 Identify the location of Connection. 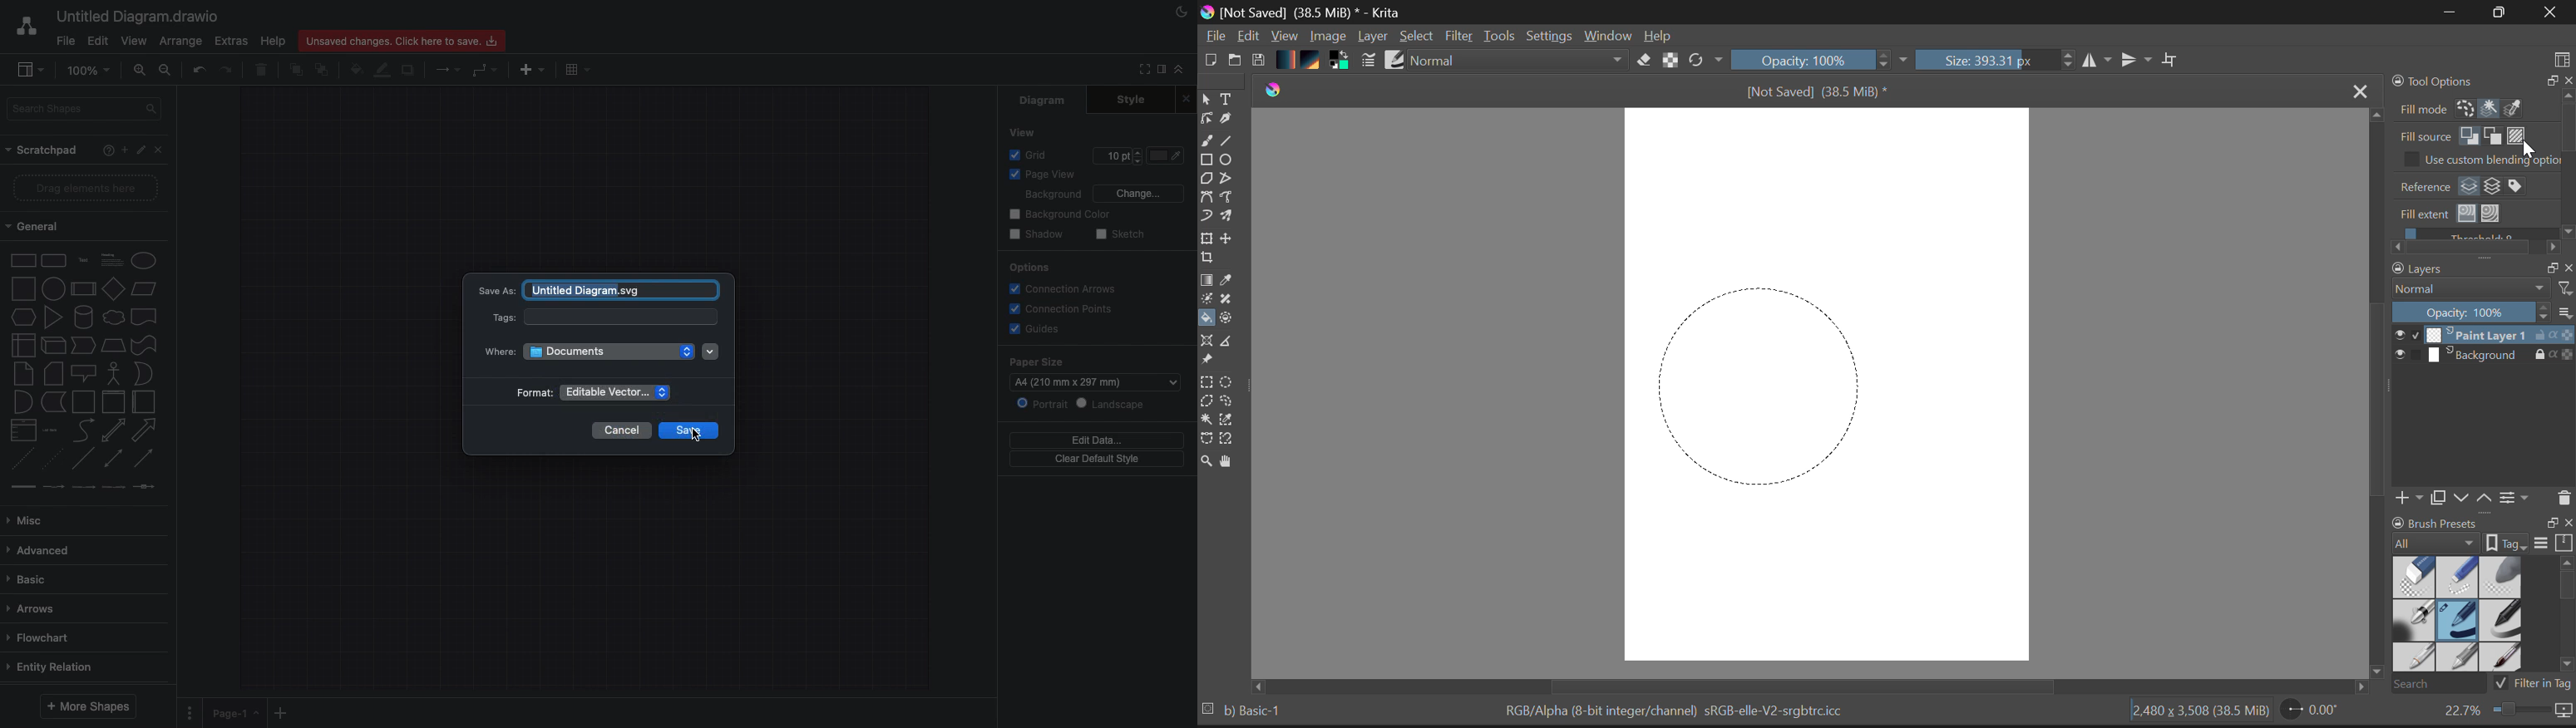
(448, 69).